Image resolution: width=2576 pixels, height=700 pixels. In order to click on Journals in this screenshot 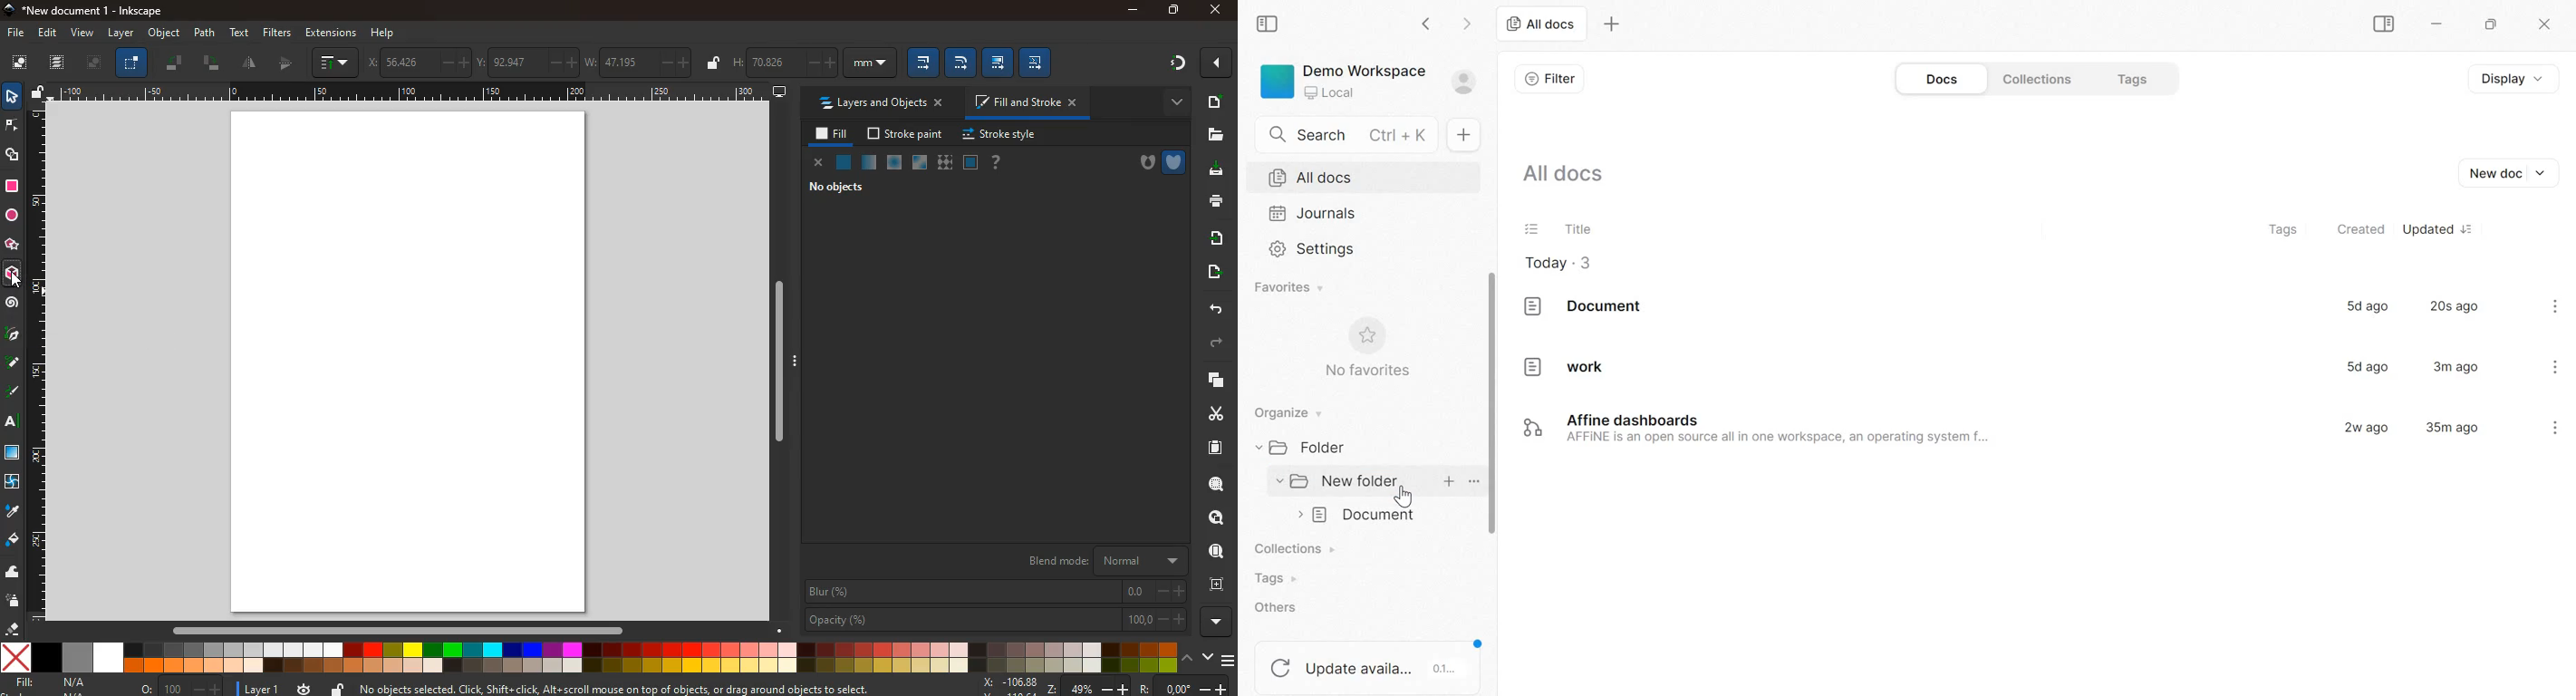, I will do `click(1314, 213)`.